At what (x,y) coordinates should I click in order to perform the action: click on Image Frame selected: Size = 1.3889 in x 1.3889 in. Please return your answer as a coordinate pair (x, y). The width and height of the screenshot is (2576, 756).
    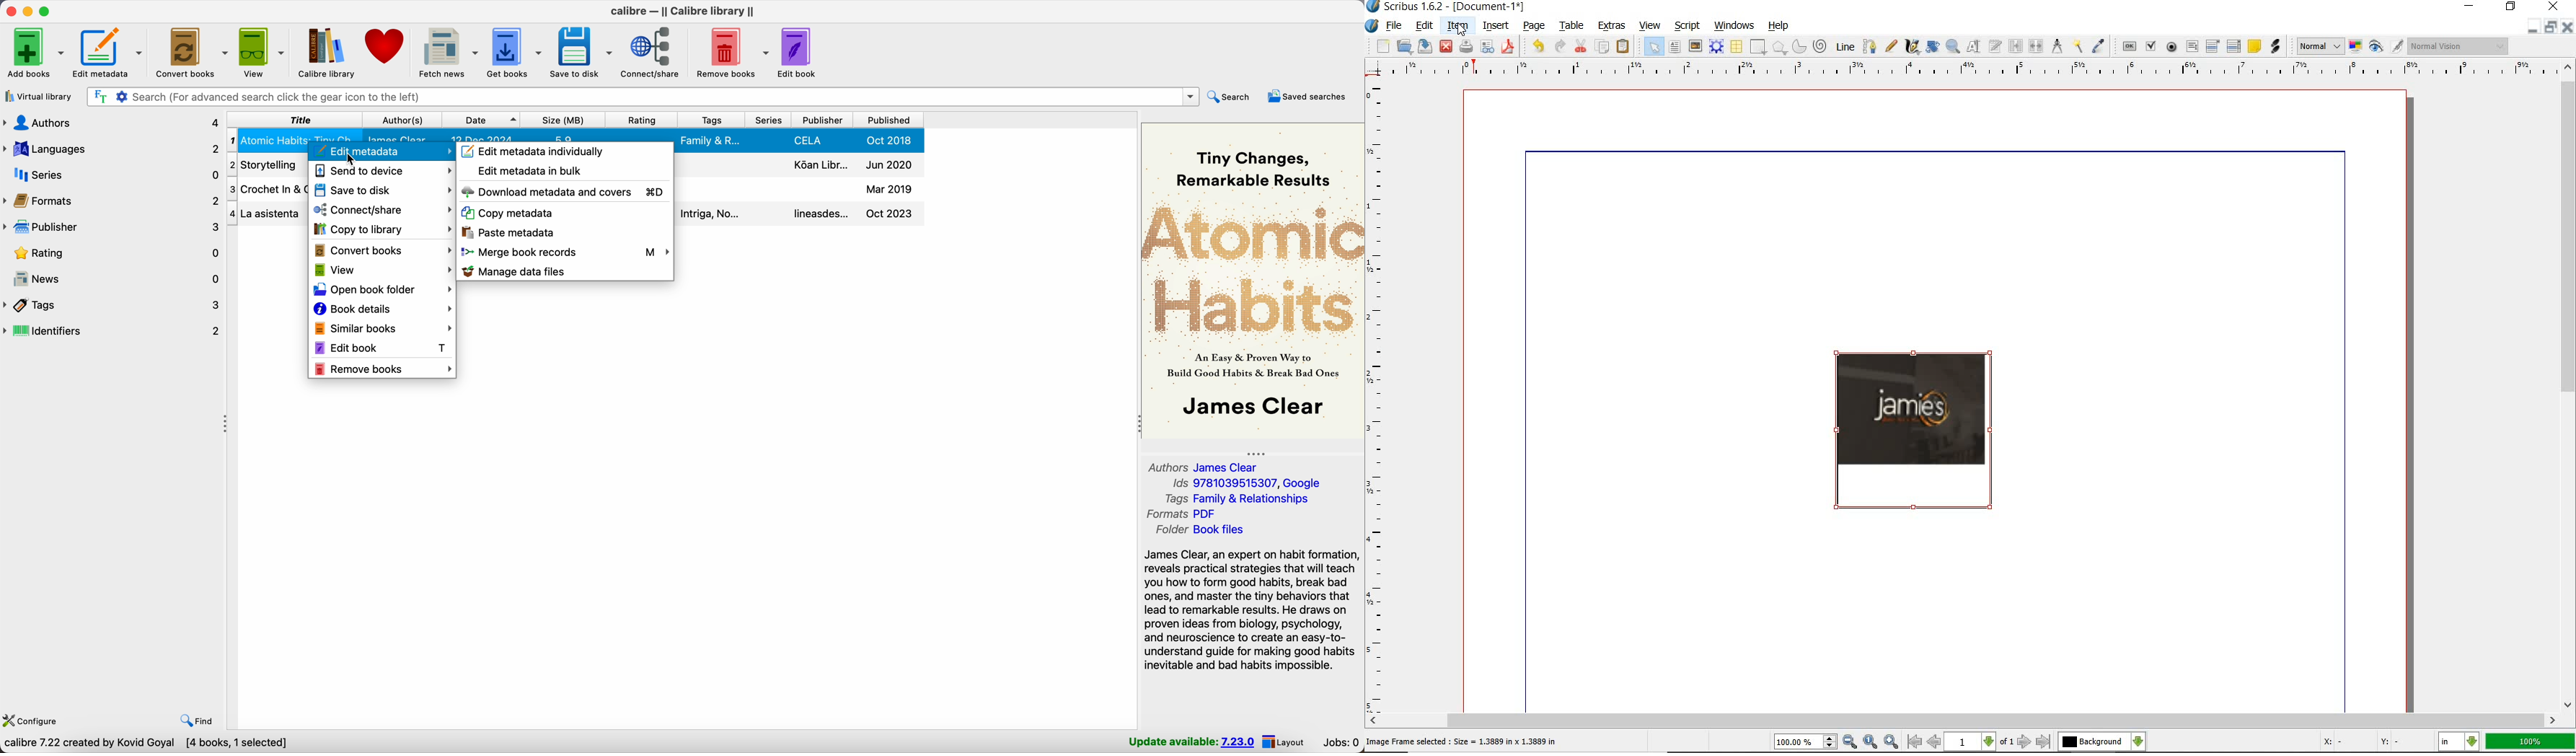
    Looking at the image, I should click on (1463, 741).